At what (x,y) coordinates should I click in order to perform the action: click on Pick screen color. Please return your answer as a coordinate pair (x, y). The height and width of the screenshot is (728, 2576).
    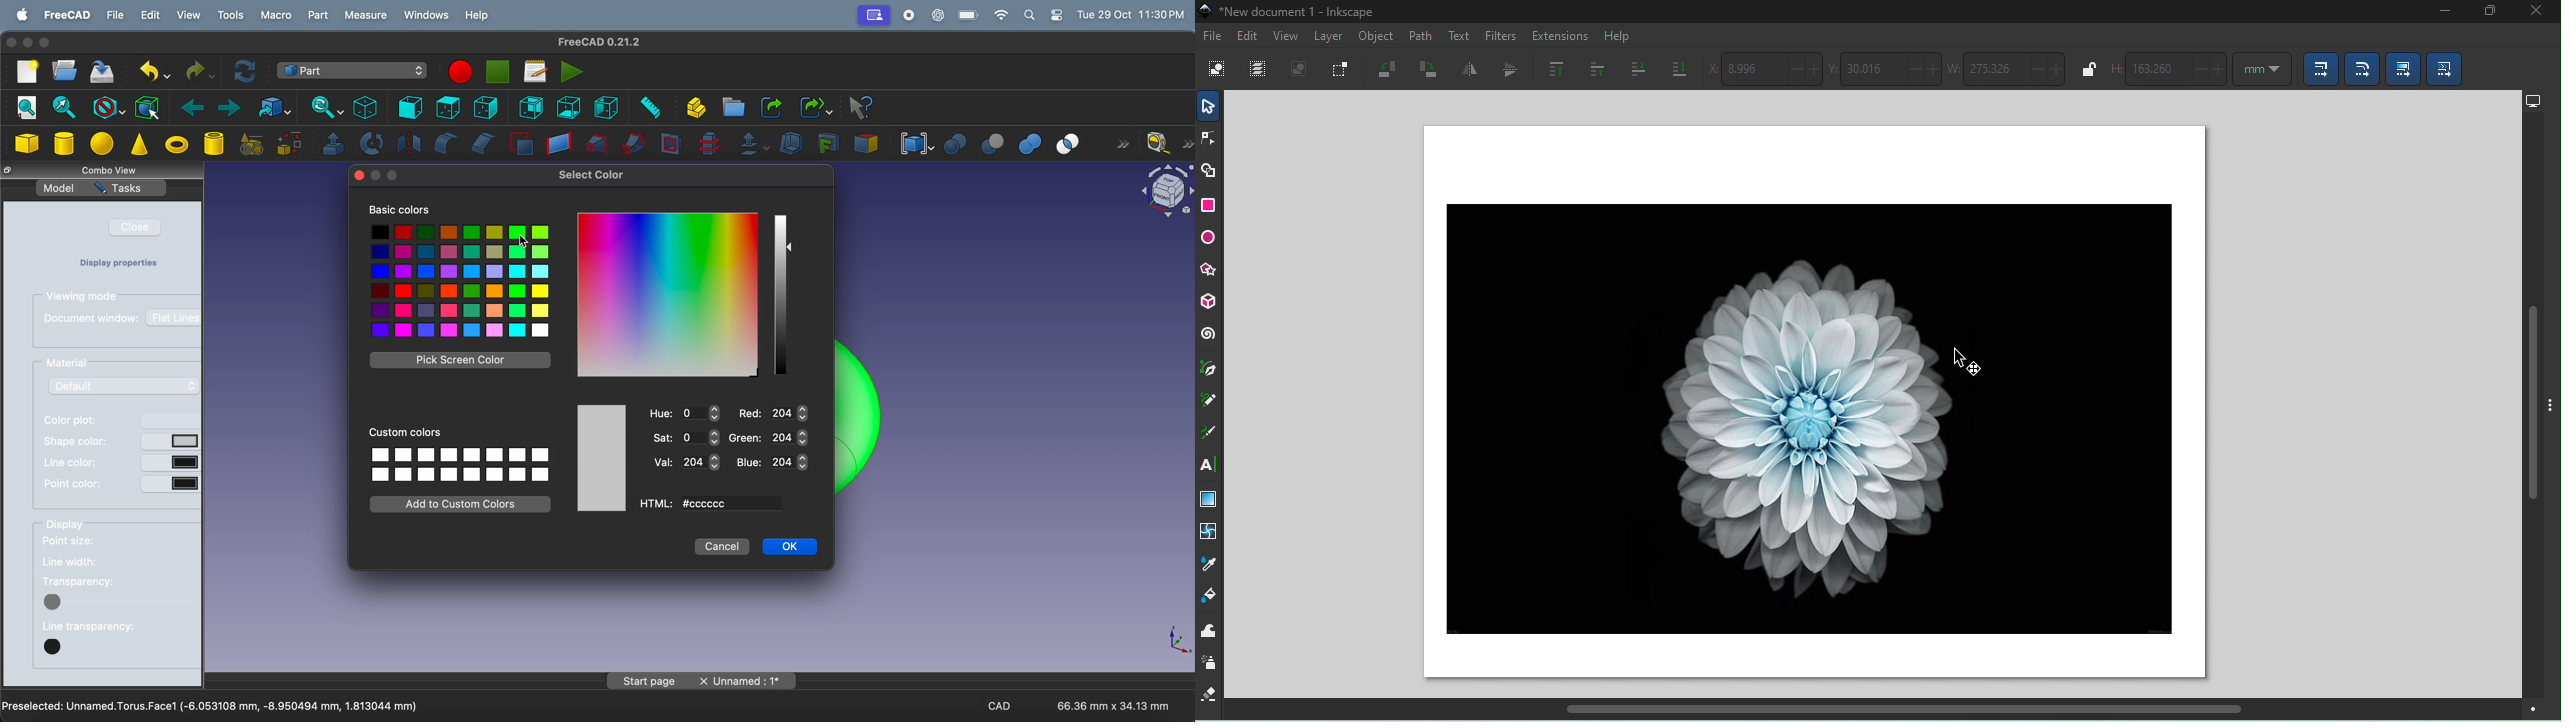
    Looking at the image, I should click on (462, 360).